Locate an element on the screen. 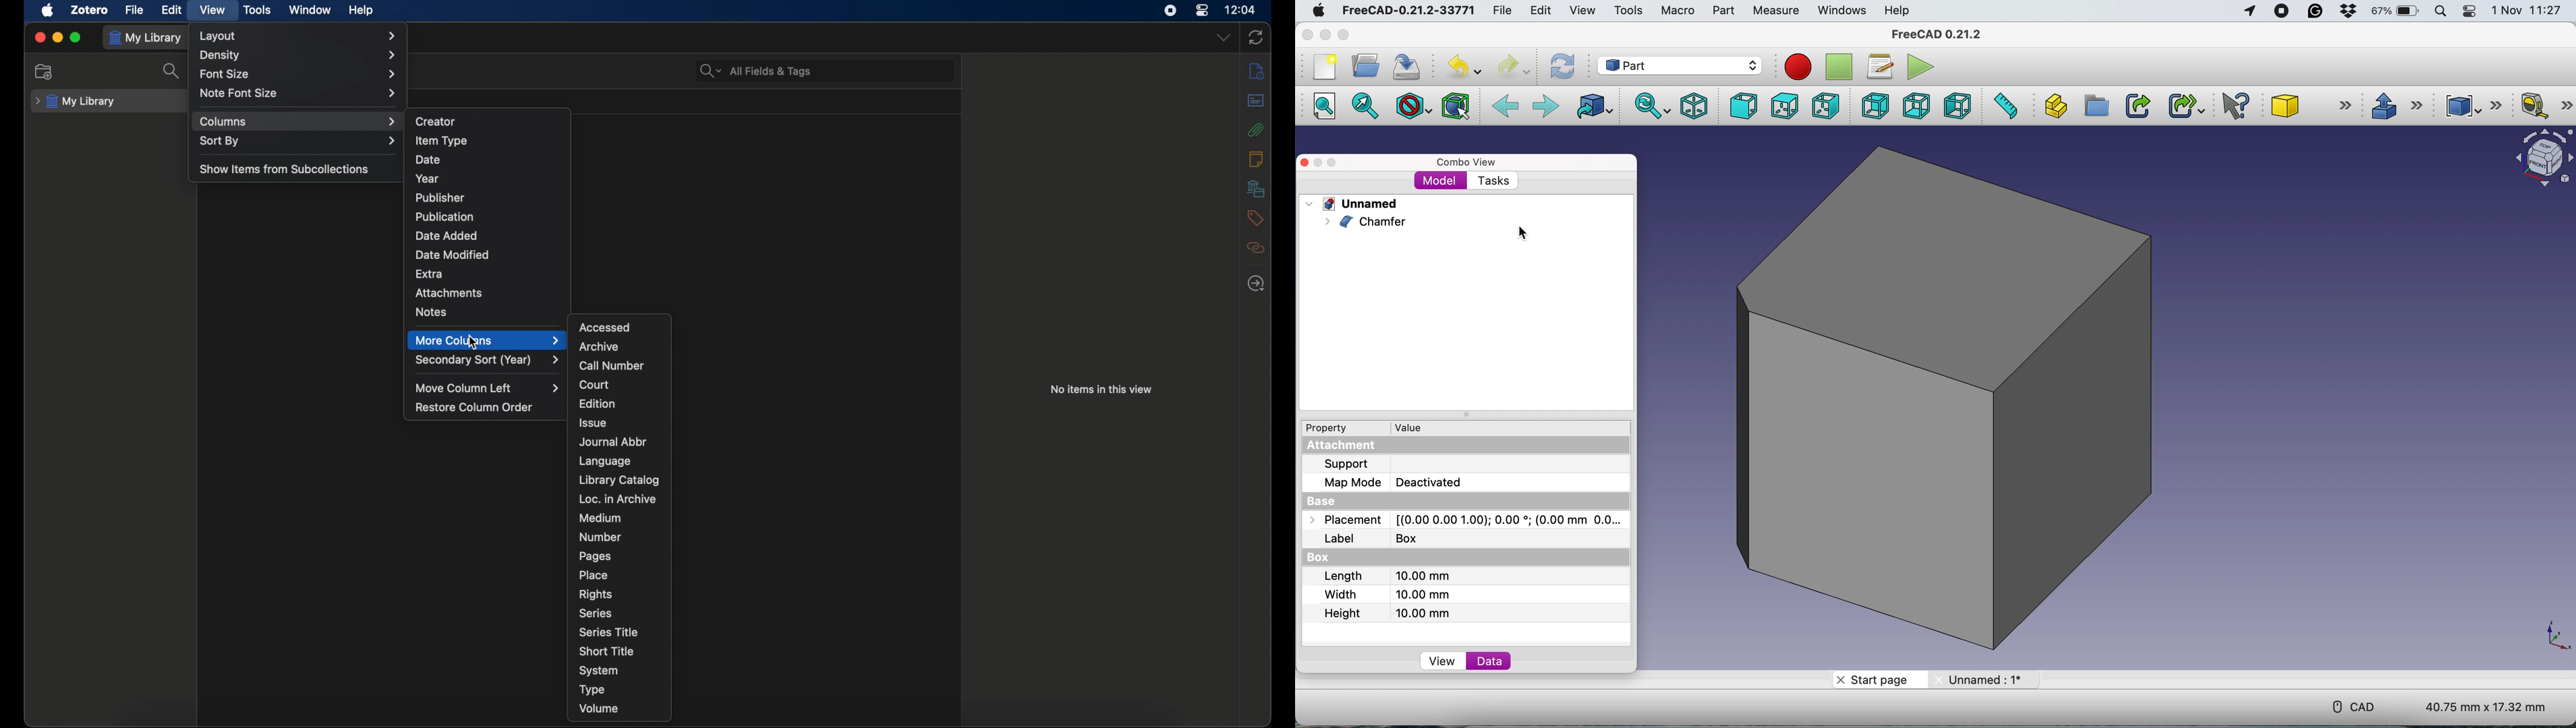 The image size is (2576, 728). notefont size is located at coordinates (301, 93).